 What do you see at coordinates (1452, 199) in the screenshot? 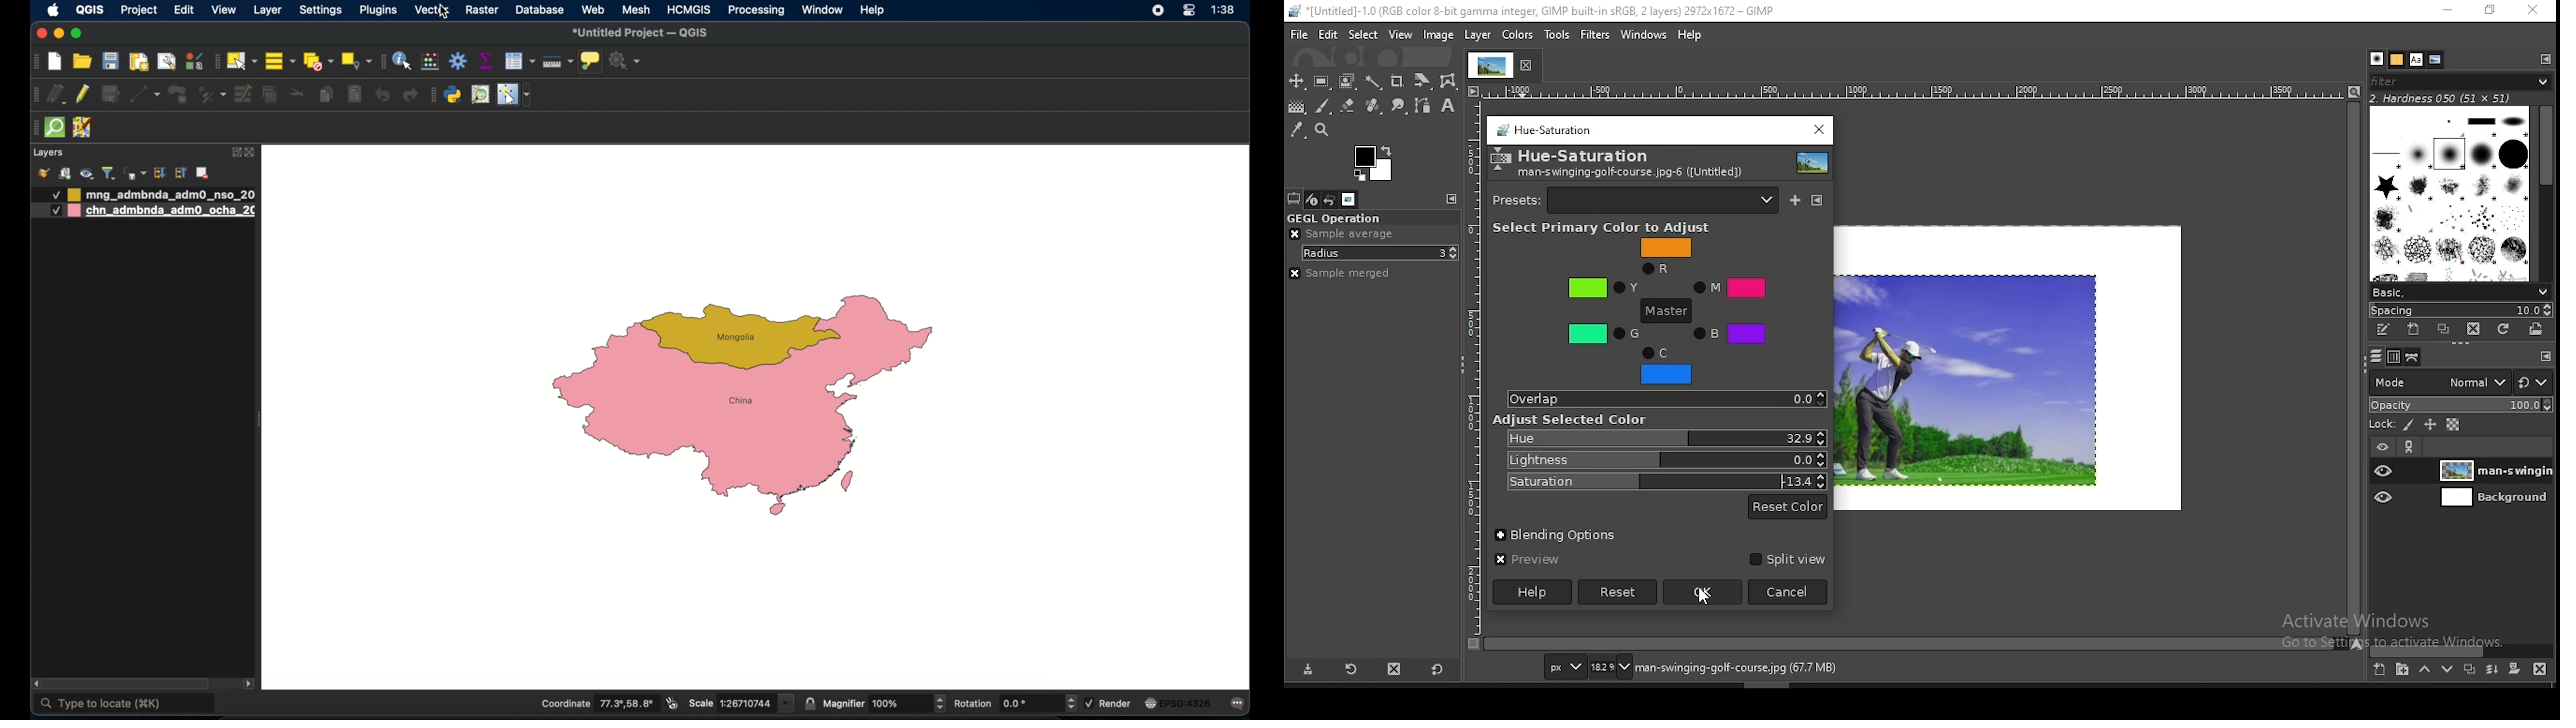
I see `configure this tab` at bounding box center [1452, 199].